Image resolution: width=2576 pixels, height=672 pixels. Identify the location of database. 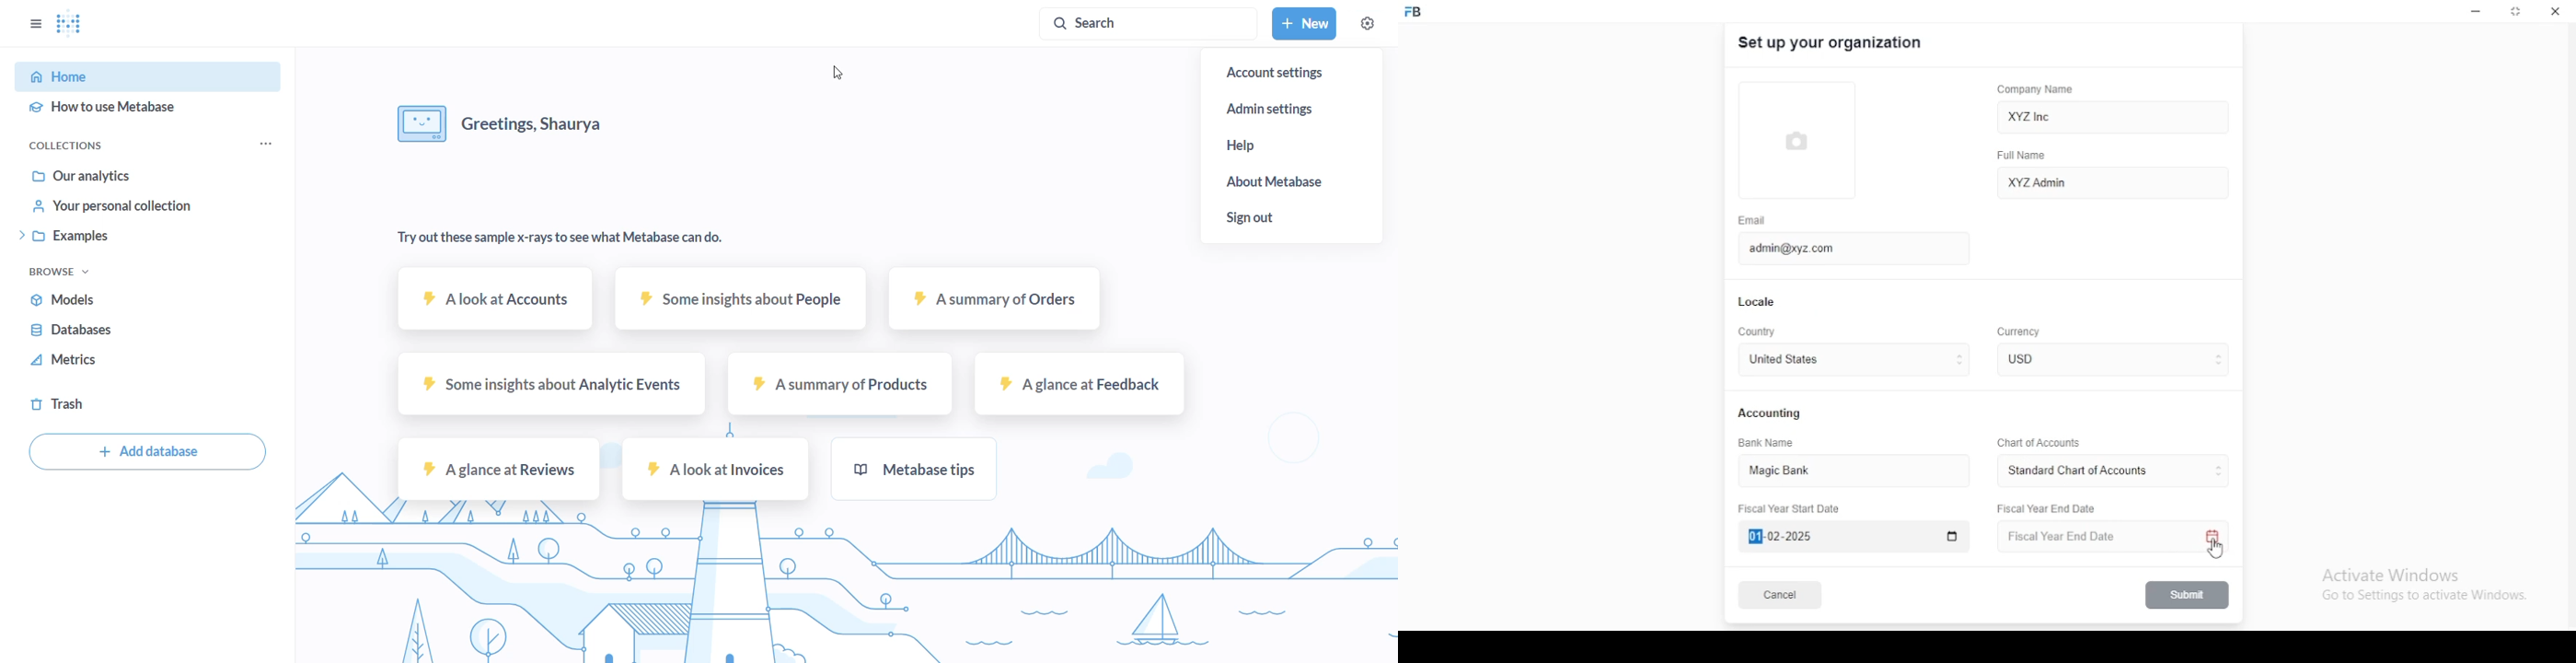
(80, 329).